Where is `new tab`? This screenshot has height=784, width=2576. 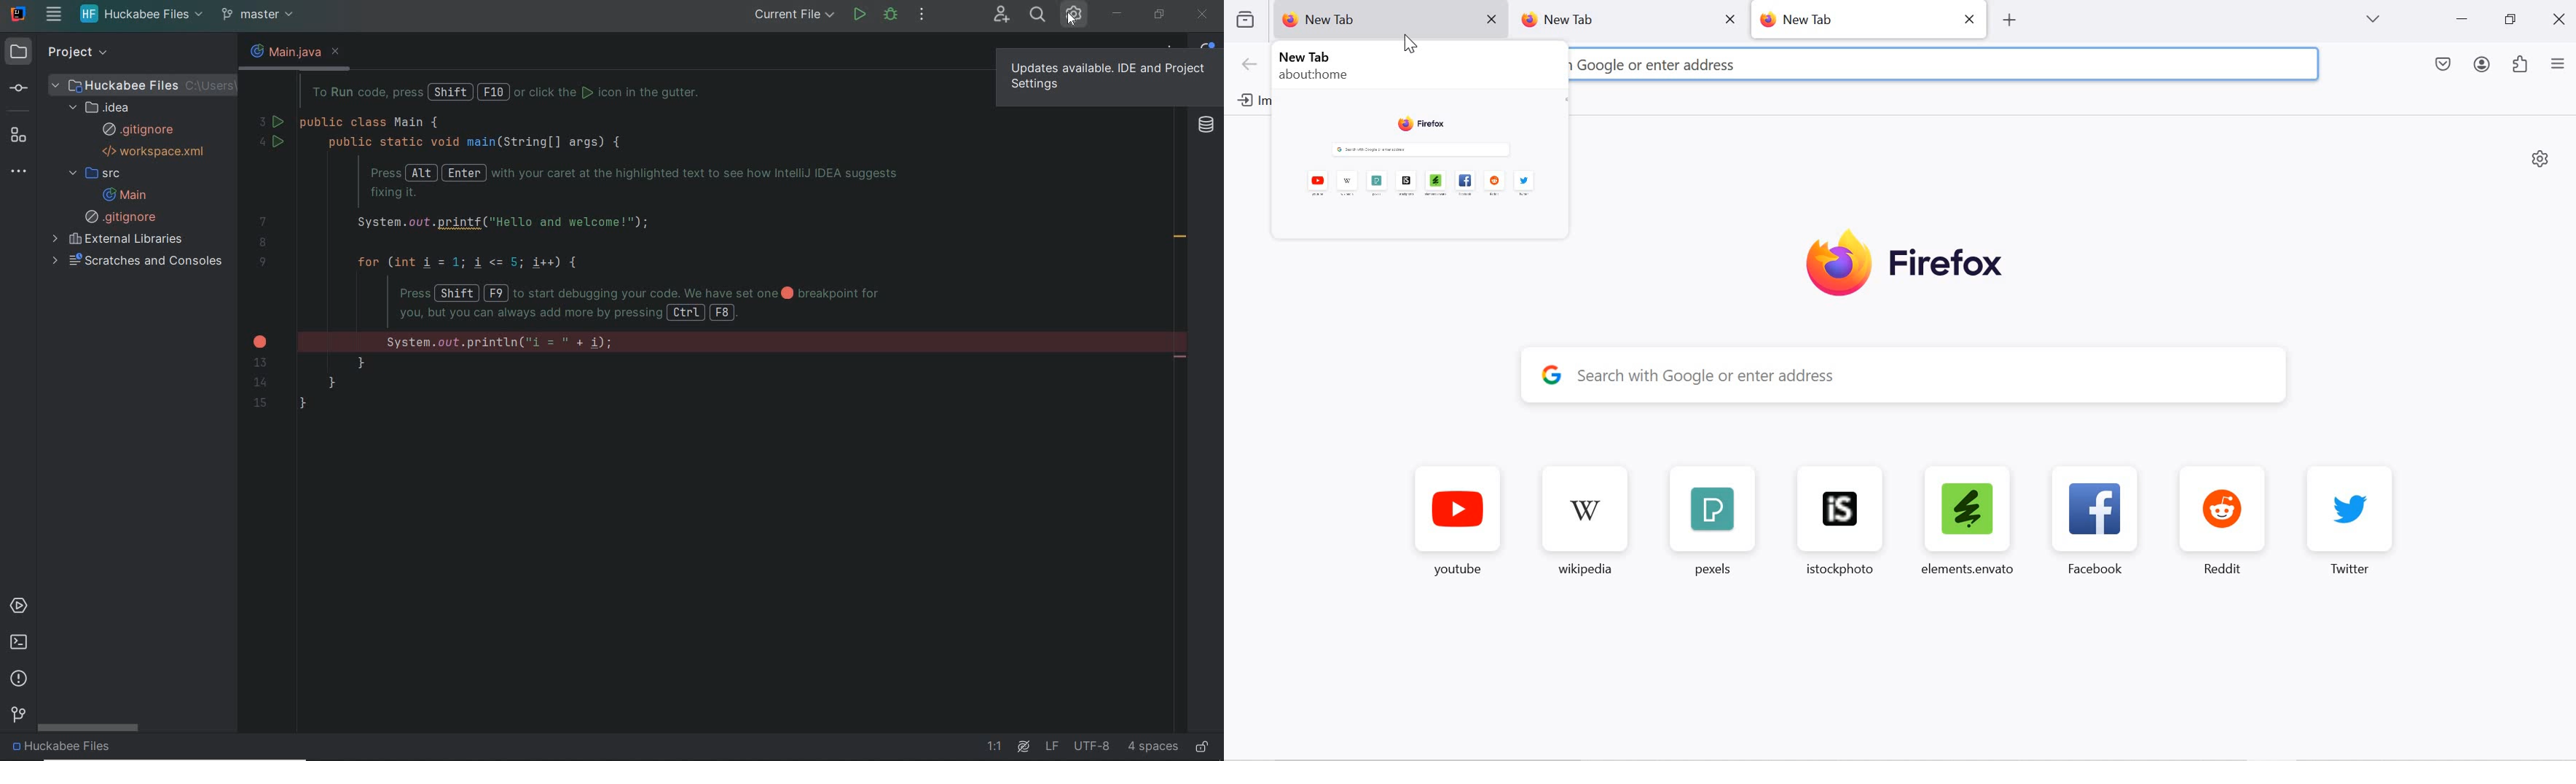
new tab is located at coordinates (1608, 21).